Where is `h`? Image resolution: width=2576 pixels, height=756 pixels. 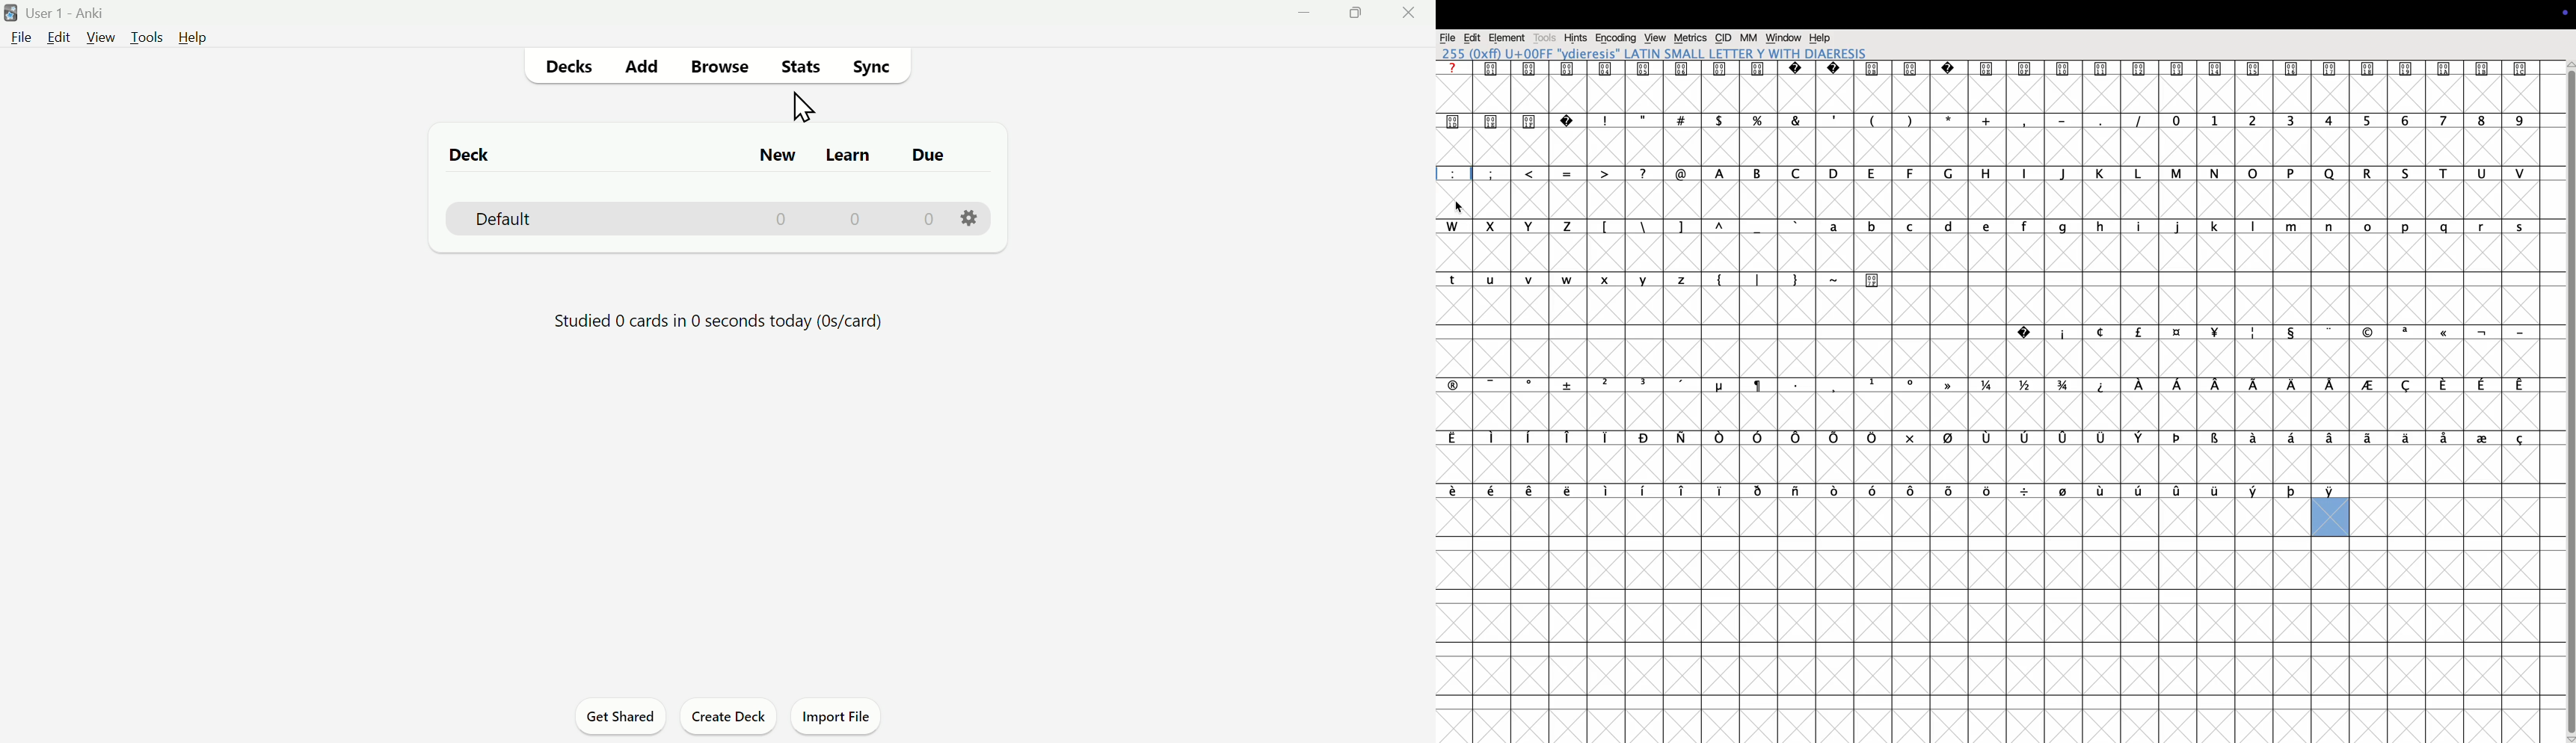 h is located at coordinates (2103, 245).